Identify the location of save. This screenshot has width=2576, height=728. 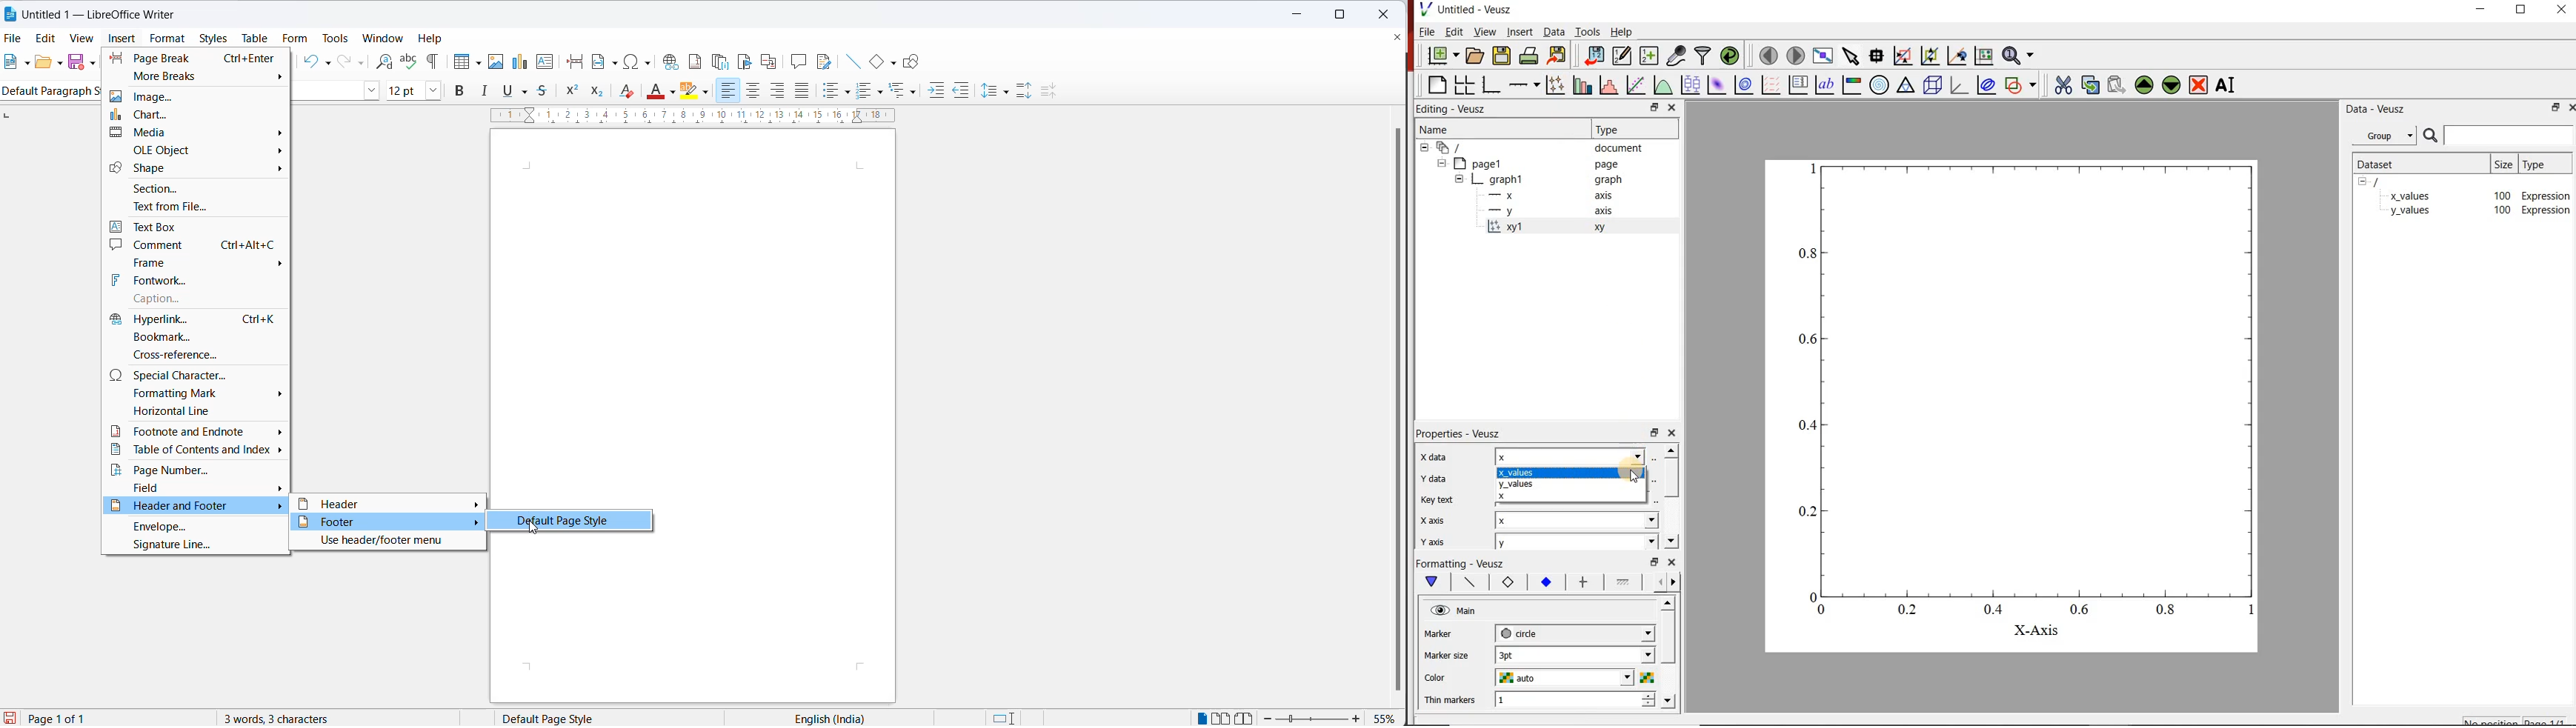
(76, 62).